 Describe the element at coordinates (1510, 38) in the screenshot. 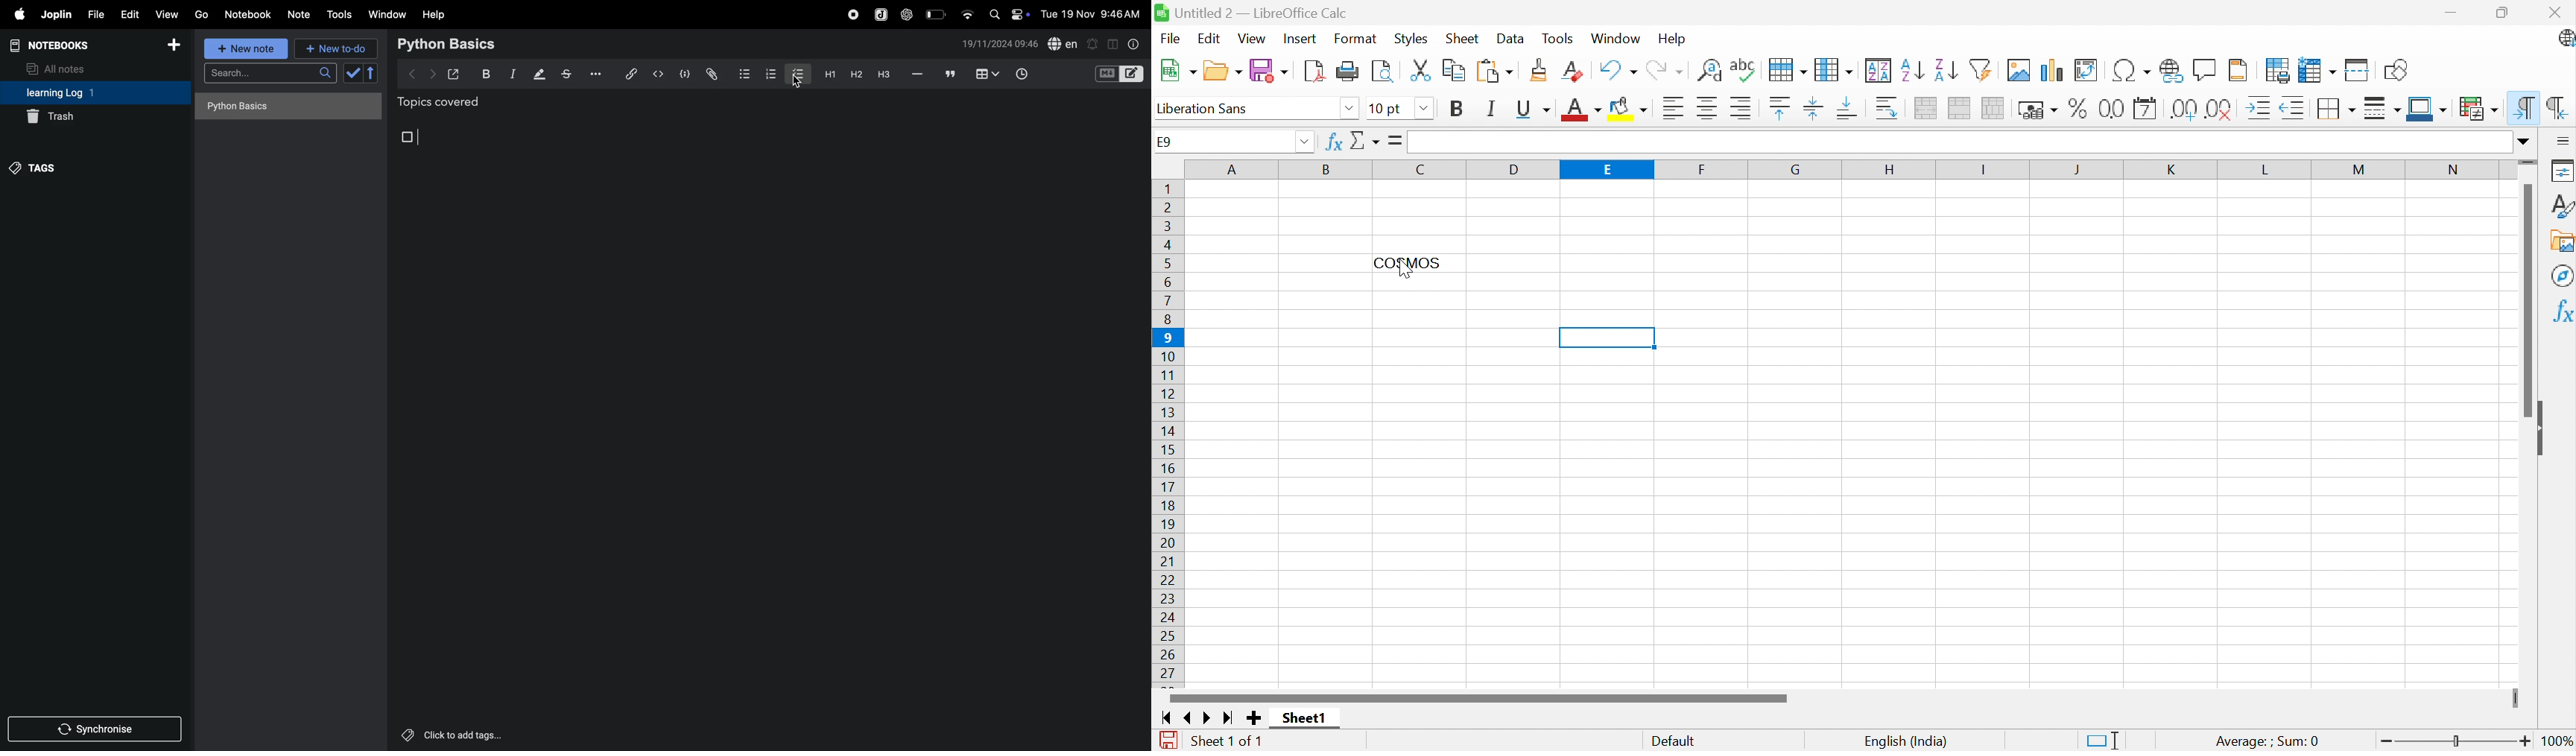

I see `Data` at that location.